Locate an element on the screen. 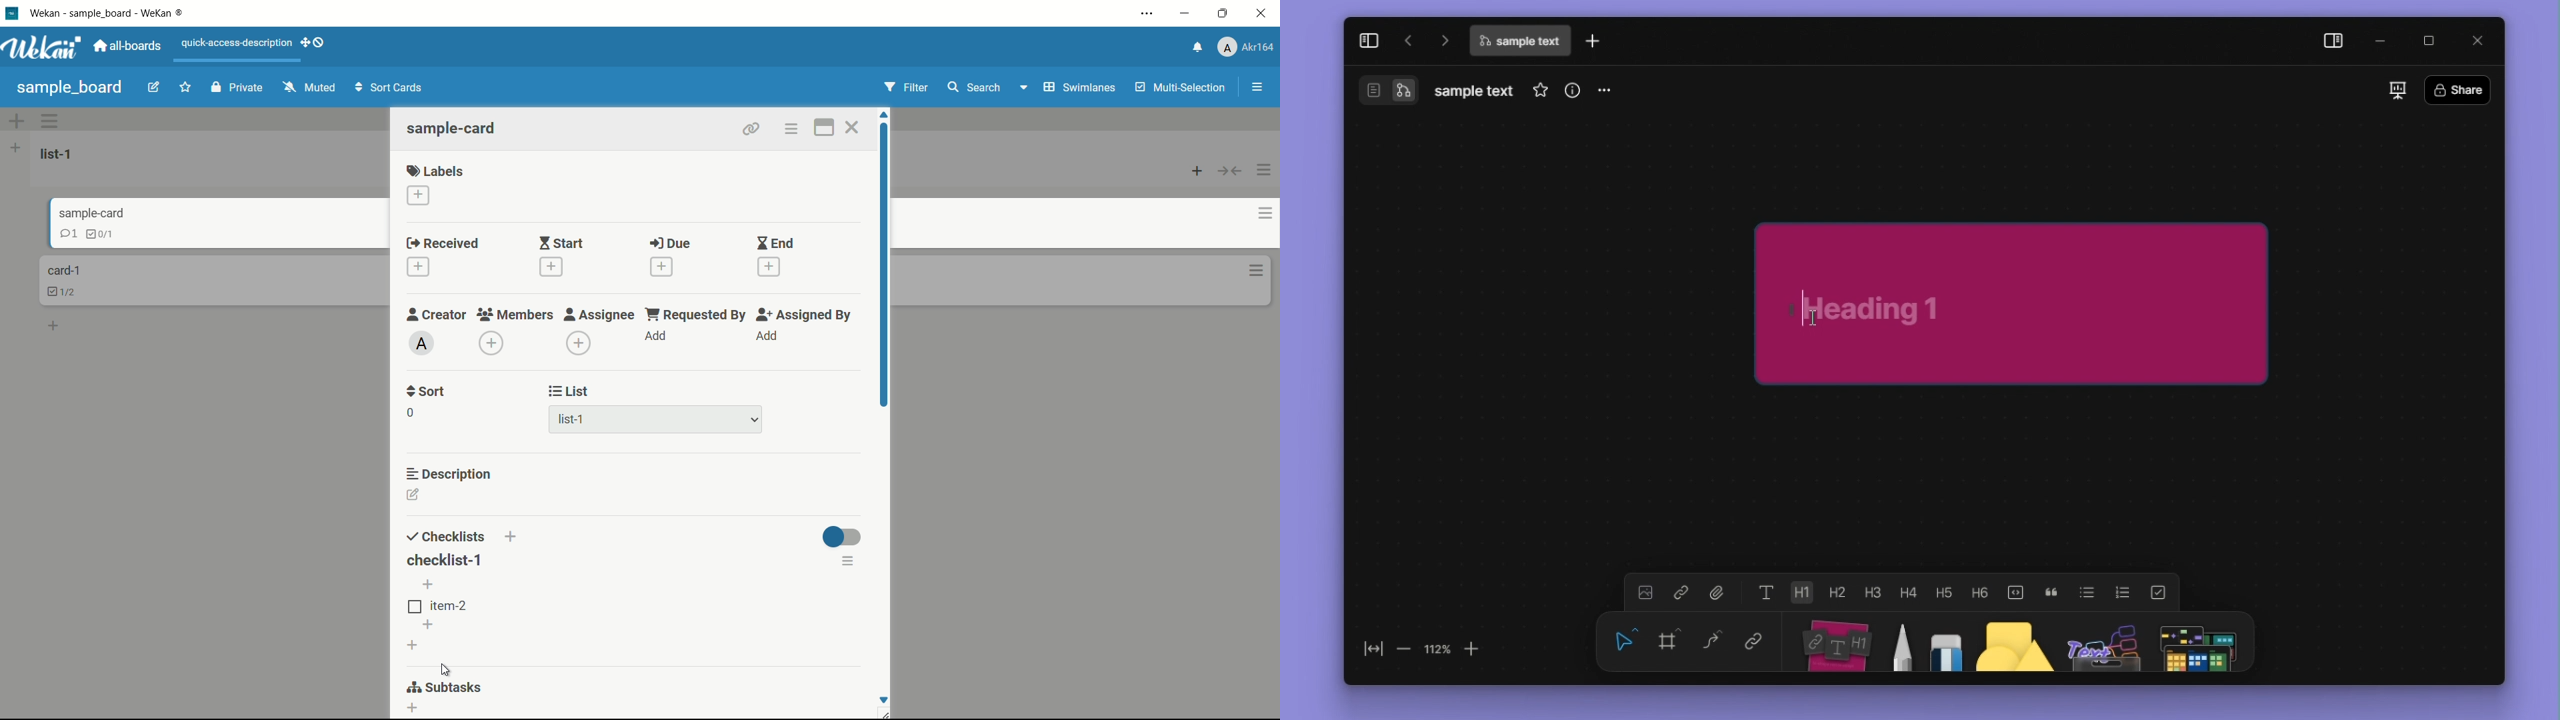 This screenshot has height=728, width=2576. board name is located at coordinates (69, 89).